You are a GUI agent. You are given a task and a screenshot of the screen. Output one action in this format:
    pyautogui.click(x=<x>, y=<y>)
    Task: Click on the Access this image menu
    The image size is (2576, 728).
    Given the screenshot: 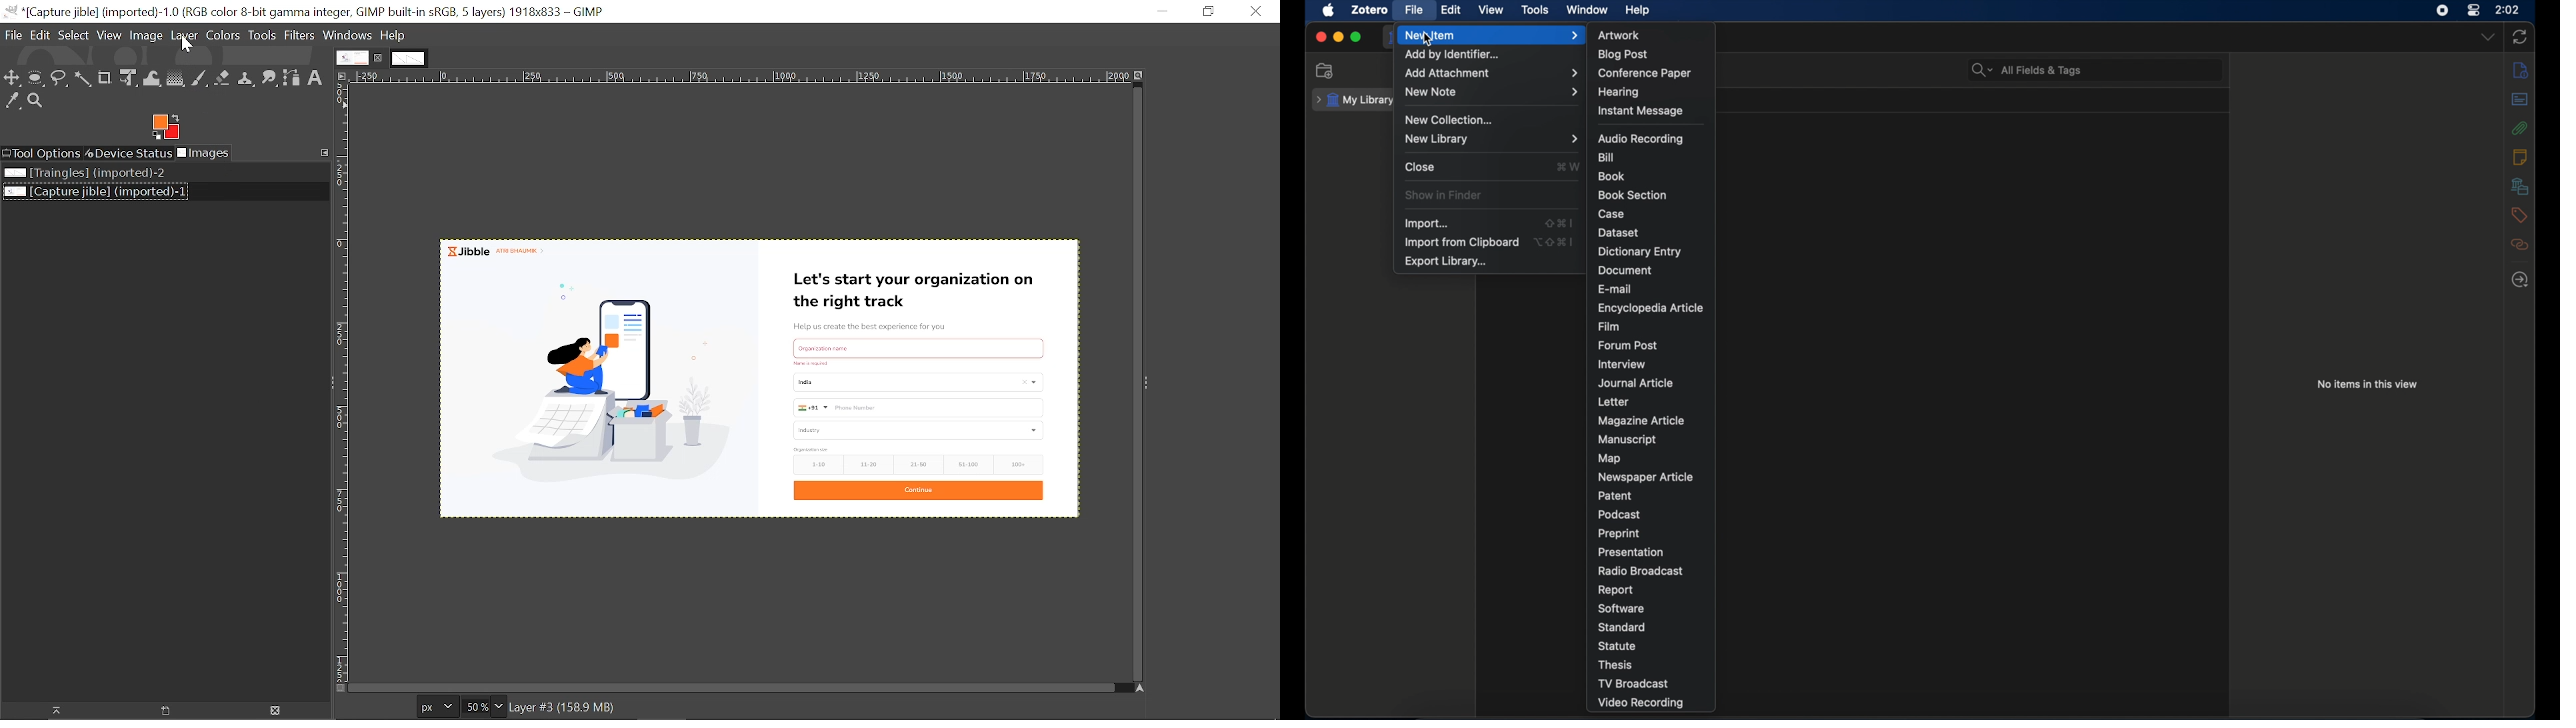 What is the action you would take?
    pyautogui.click(x=342, y=76)
    